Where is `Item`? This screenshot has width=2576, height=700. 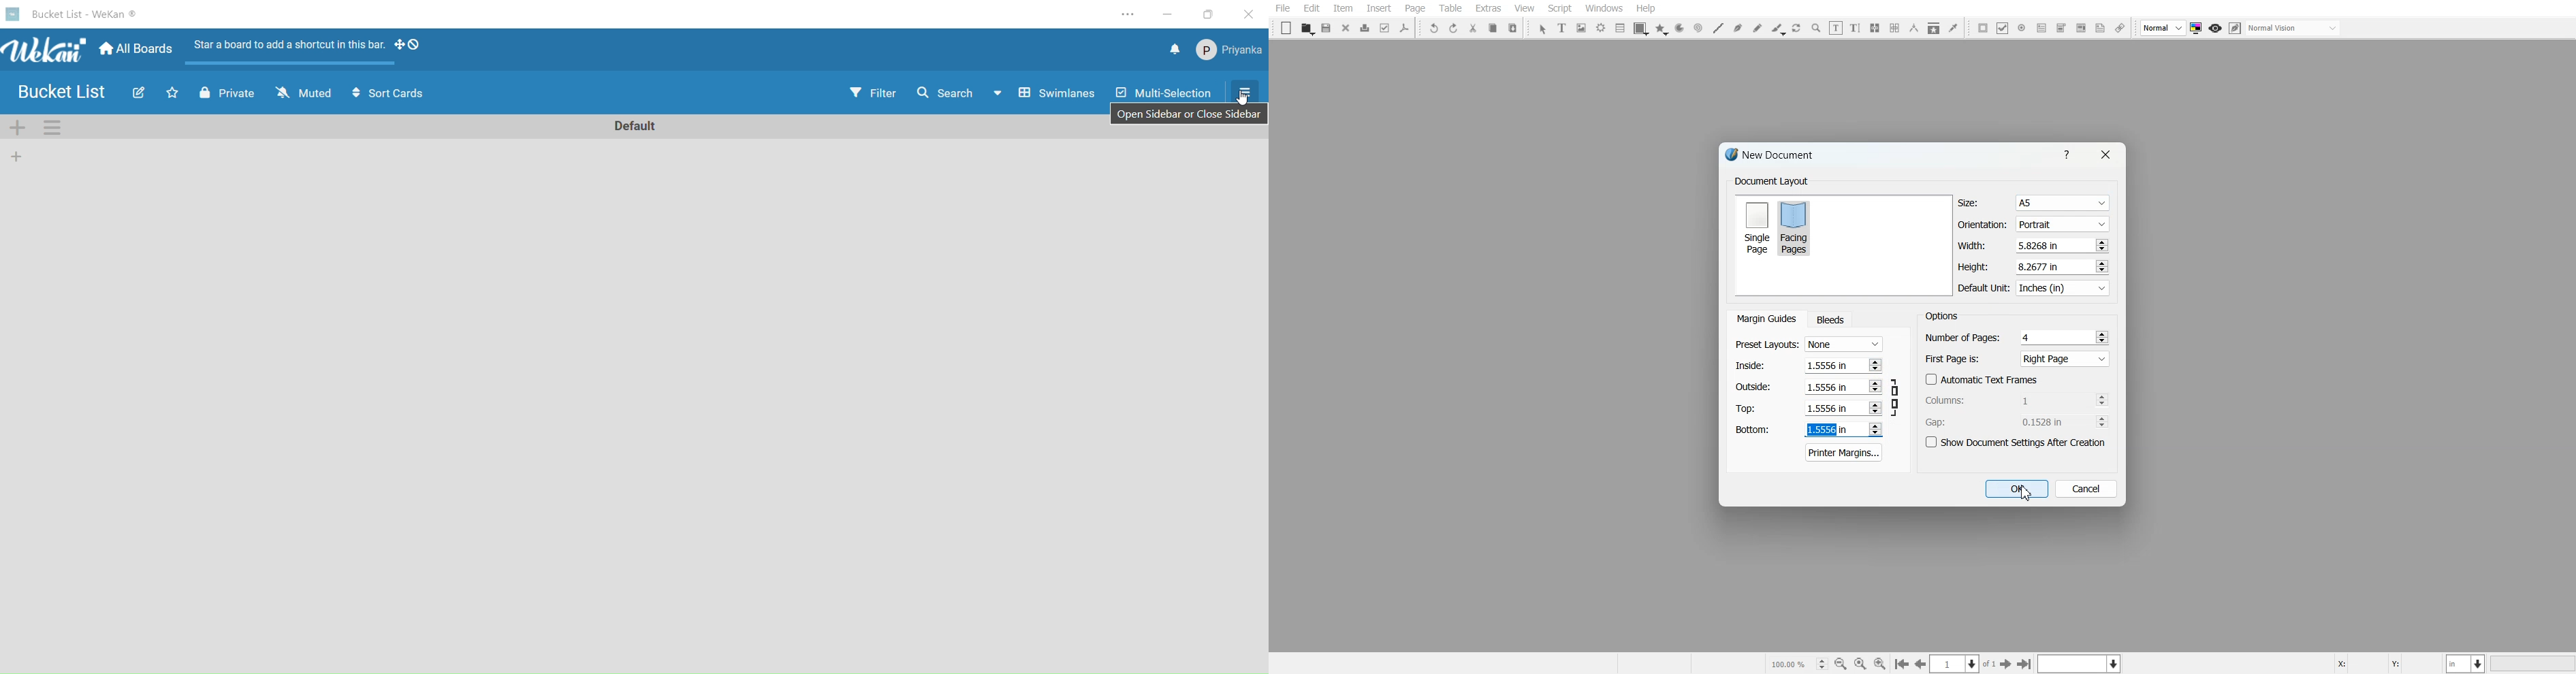
Item is located at coordinates (1343, 9).